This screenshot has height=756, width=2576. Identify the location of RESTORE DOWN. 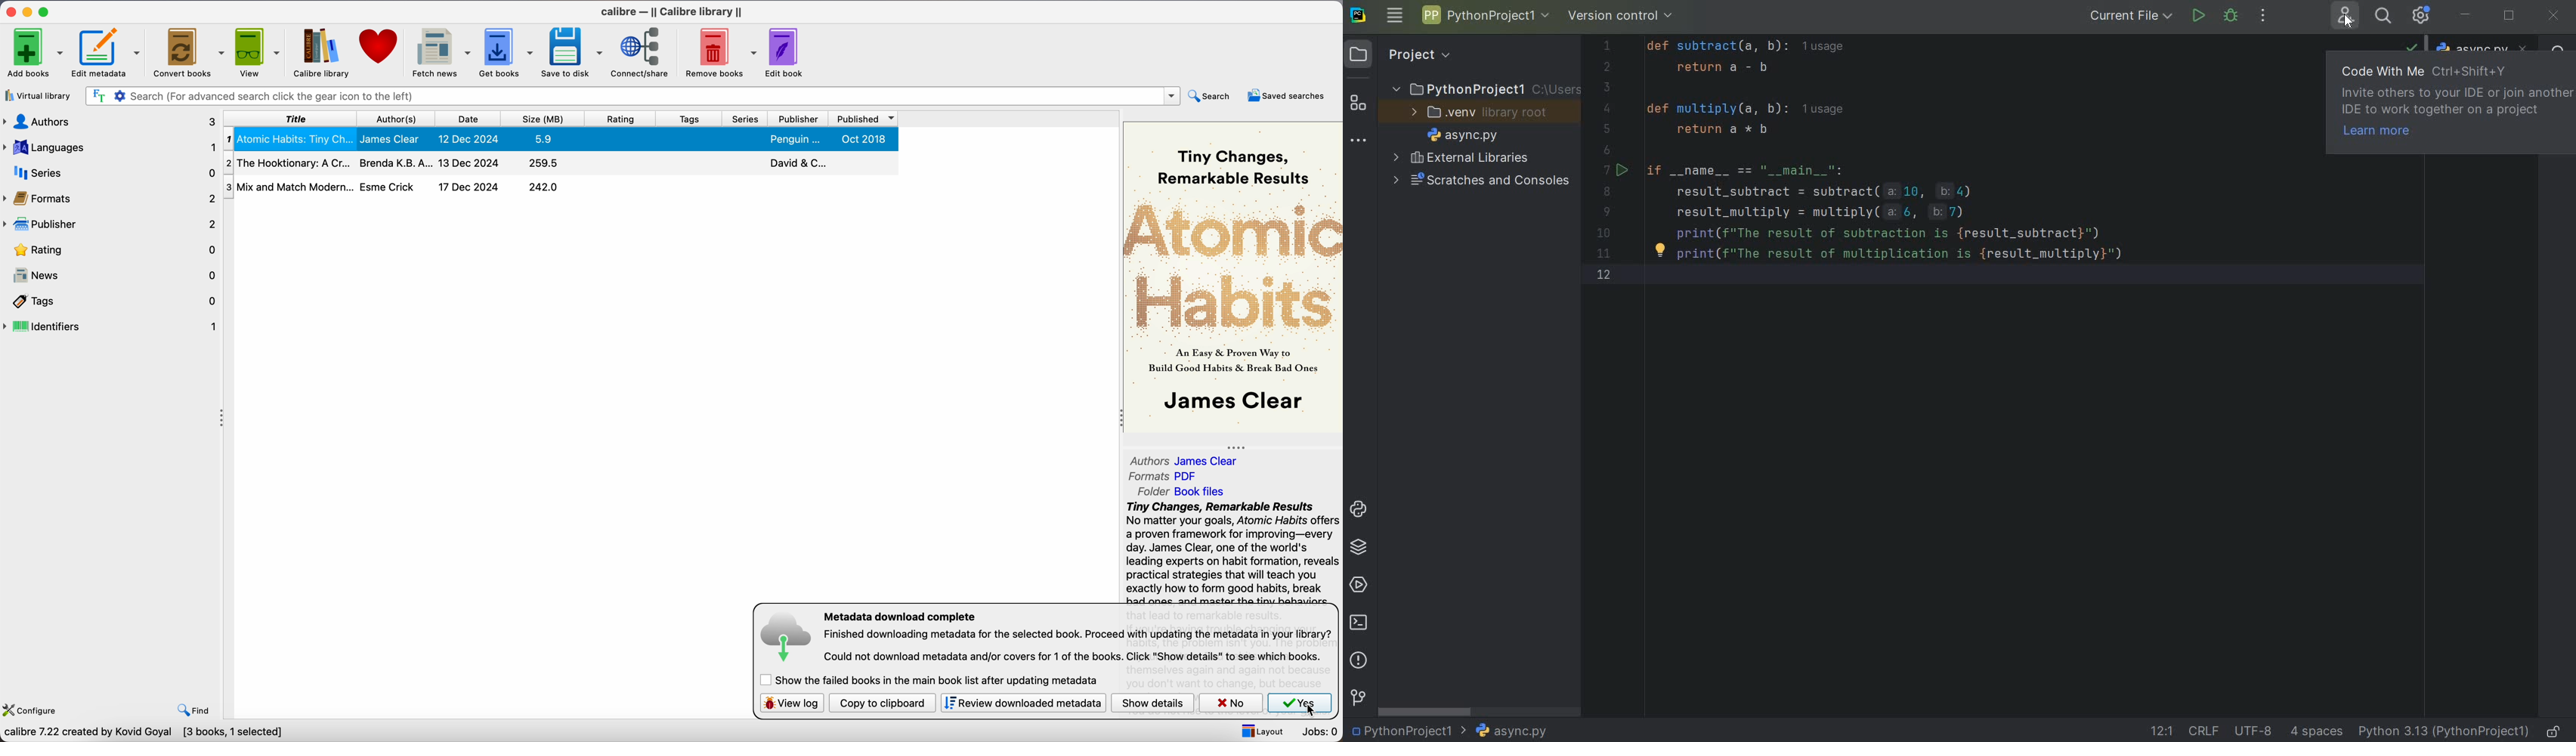
(2510, 14).